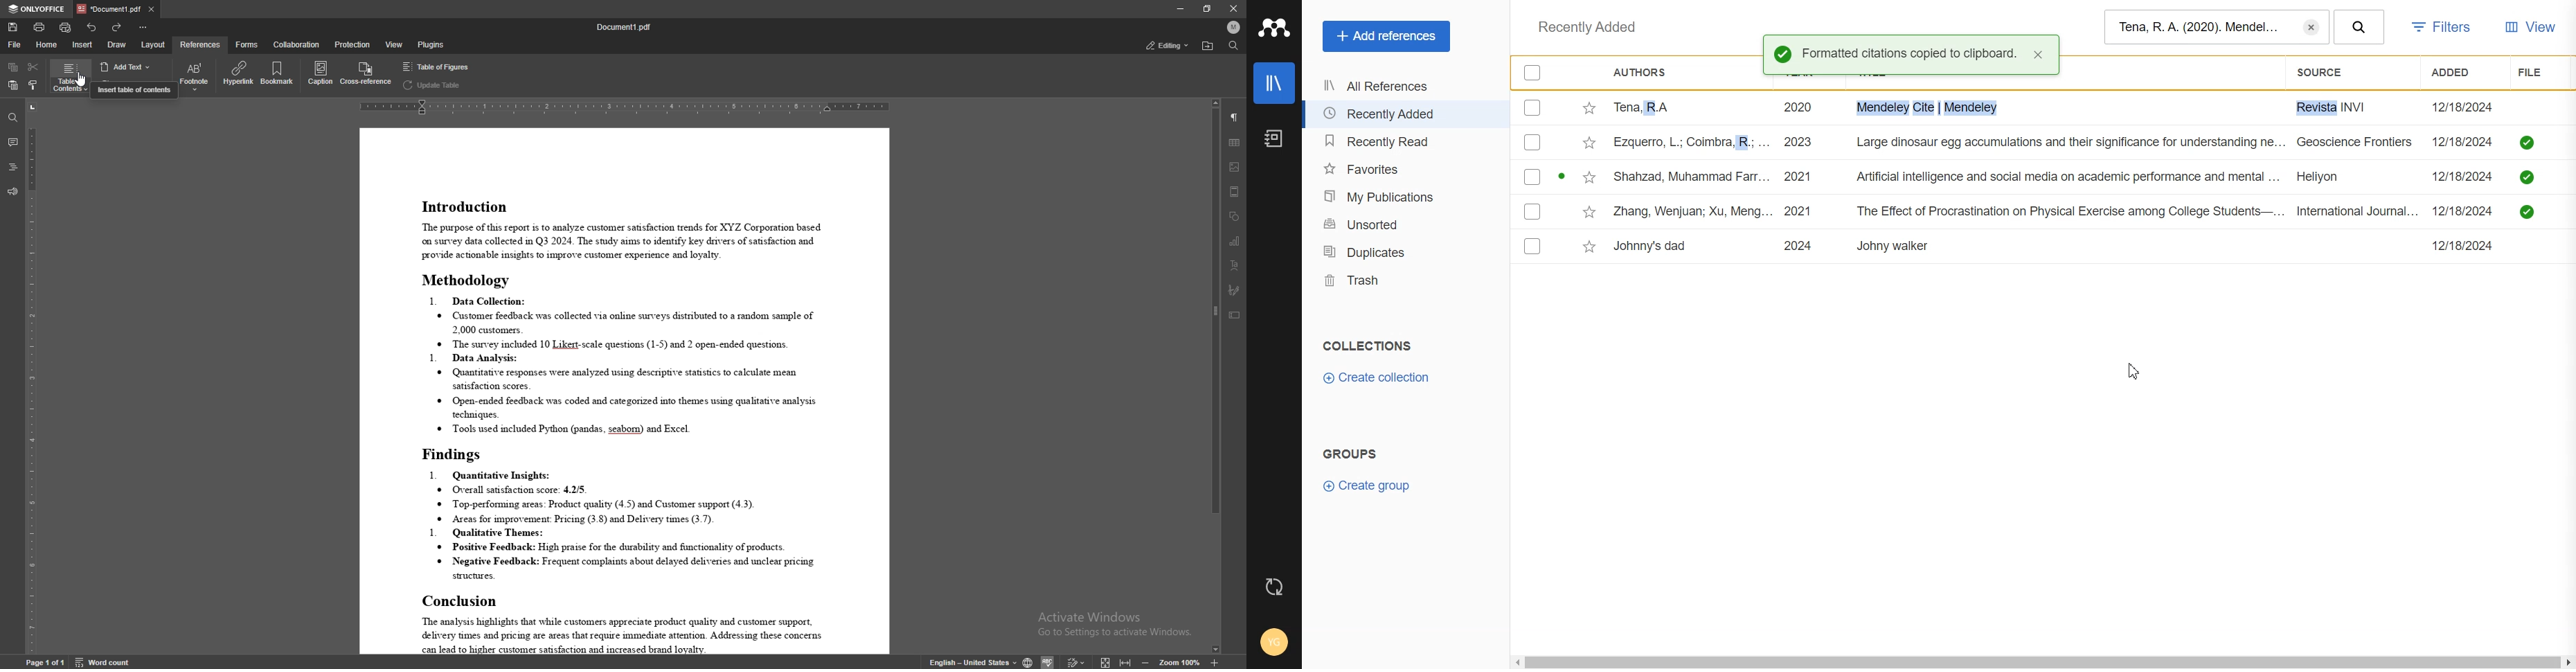 This screenshot has height=672, width=2576. I want to click on Erase, so click(2313, 26).